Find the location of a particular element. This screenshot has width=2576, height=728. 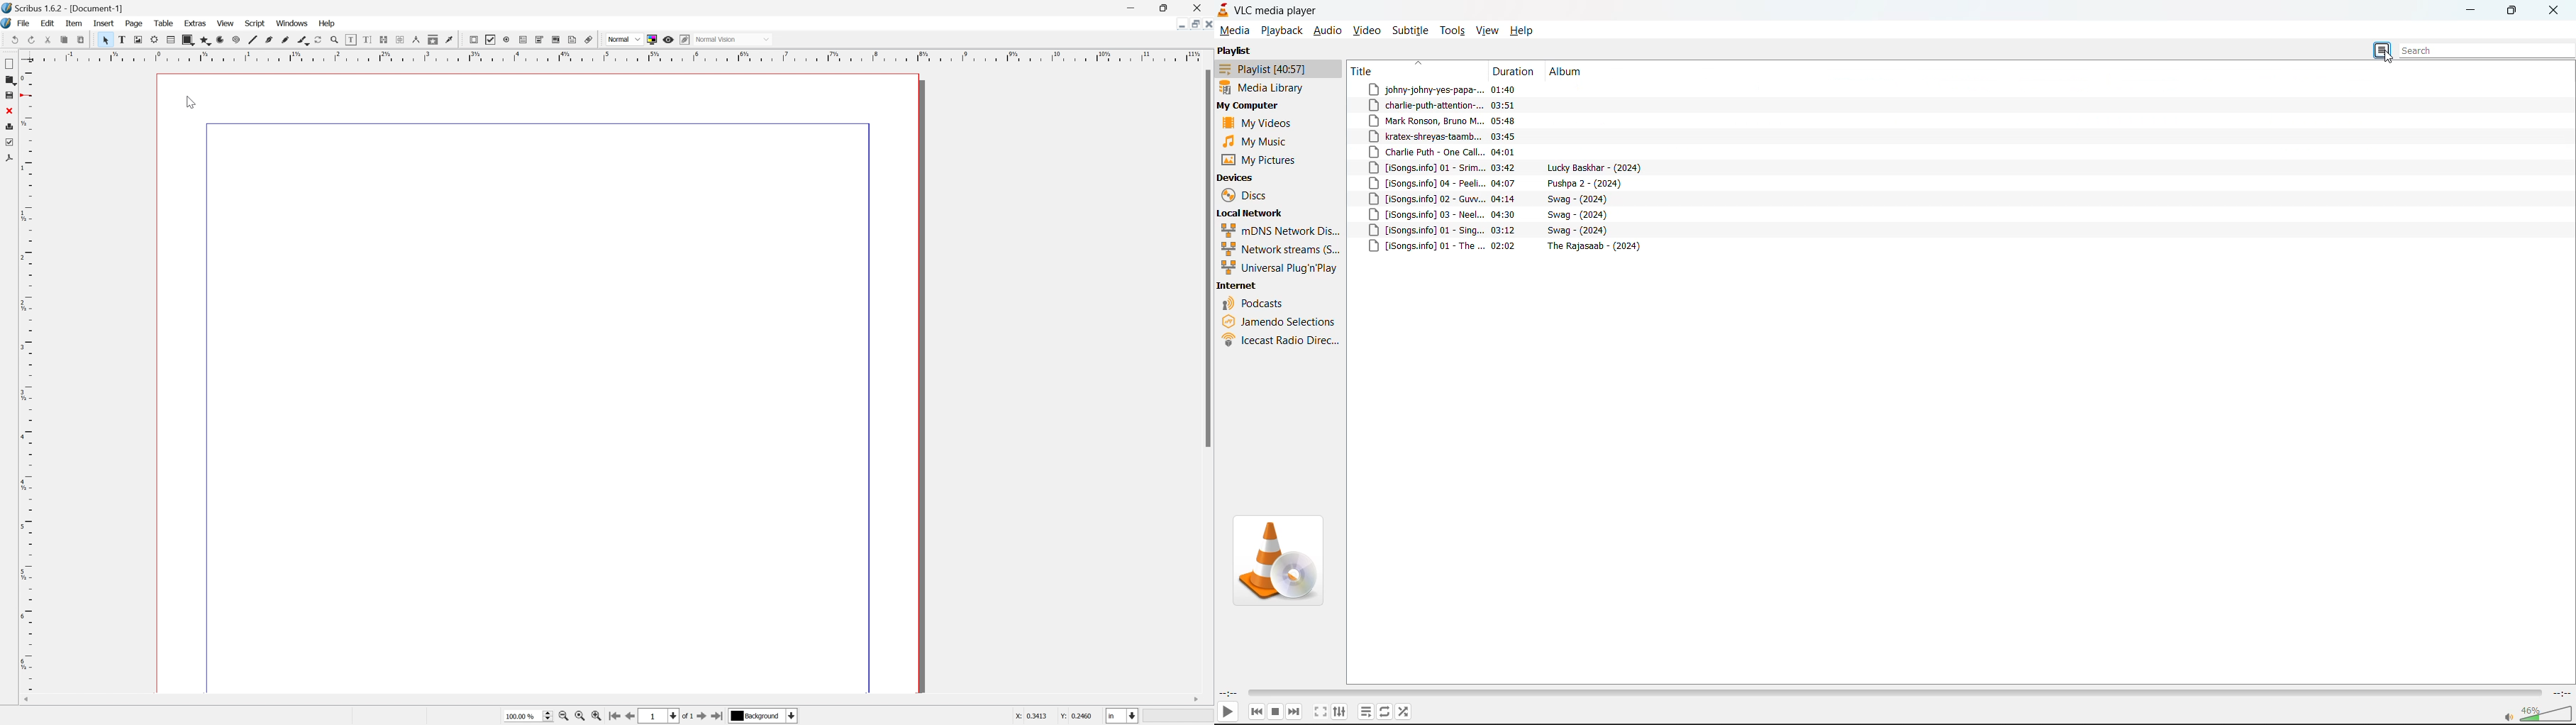

view is located at coordinates (227, 23).